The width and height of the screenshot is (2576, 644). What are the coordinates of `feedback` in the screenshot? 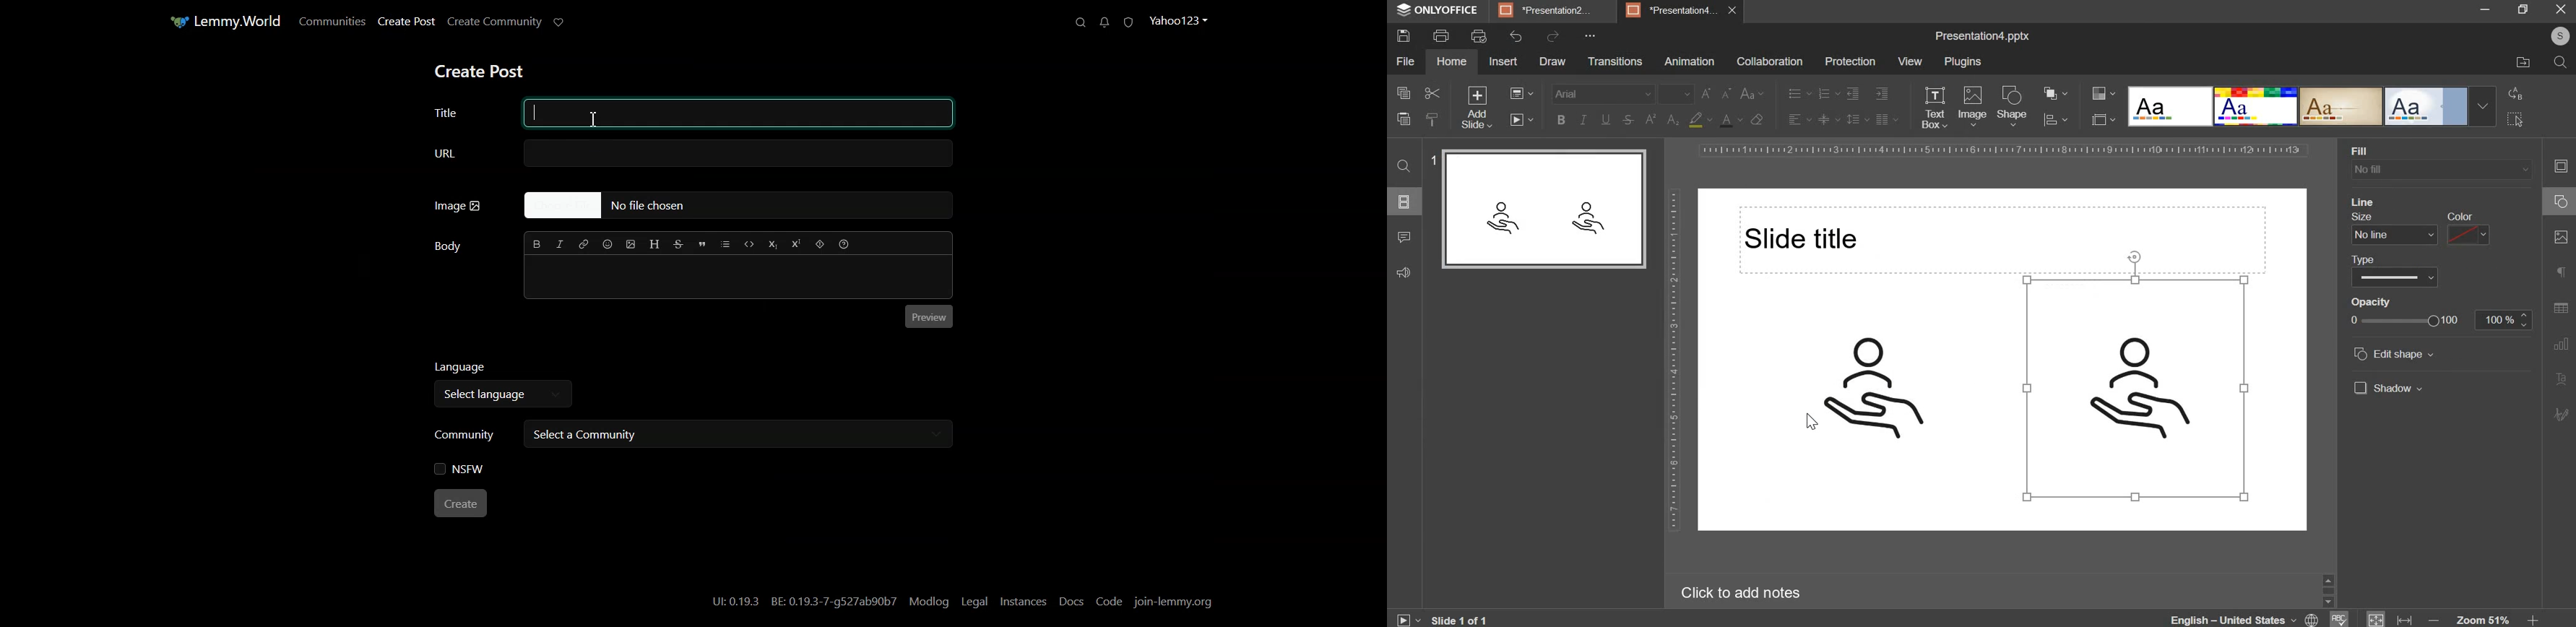 It's located at (1404, 272).